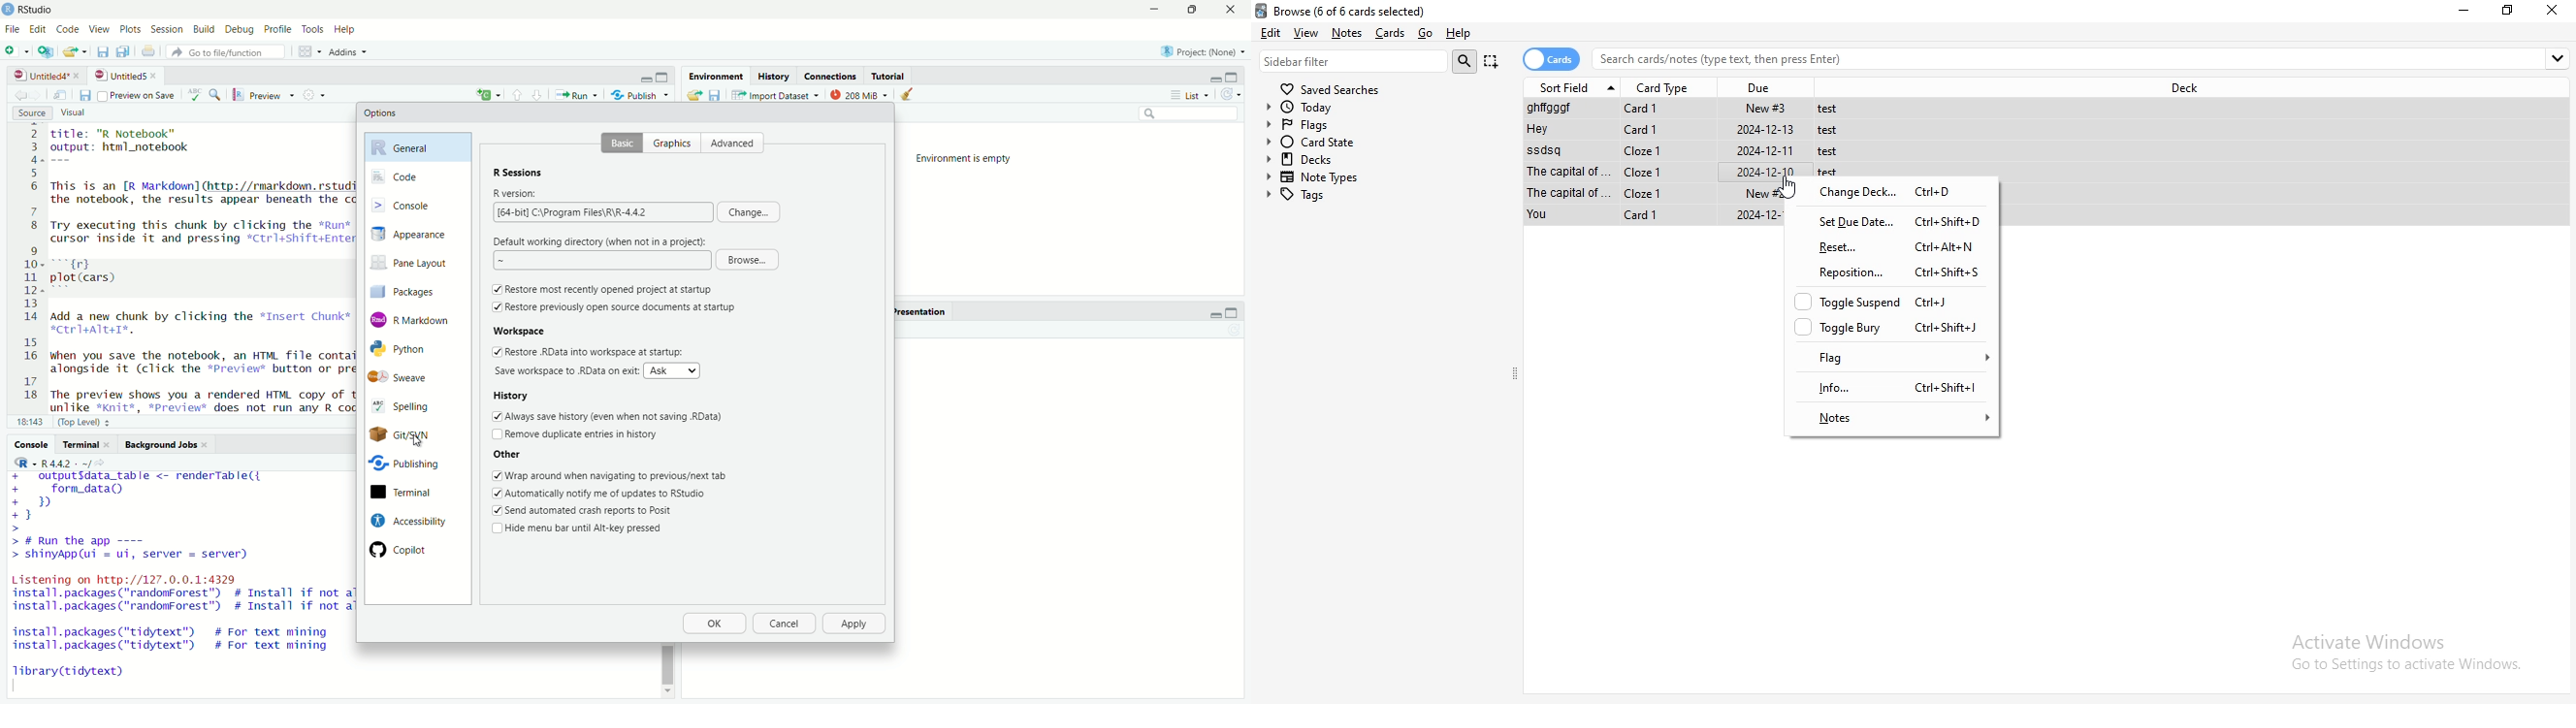  Describe the element at coordinates (589, 529) in the screenshot. I see `Hide menu bar until Alt-key pressed` at that location.